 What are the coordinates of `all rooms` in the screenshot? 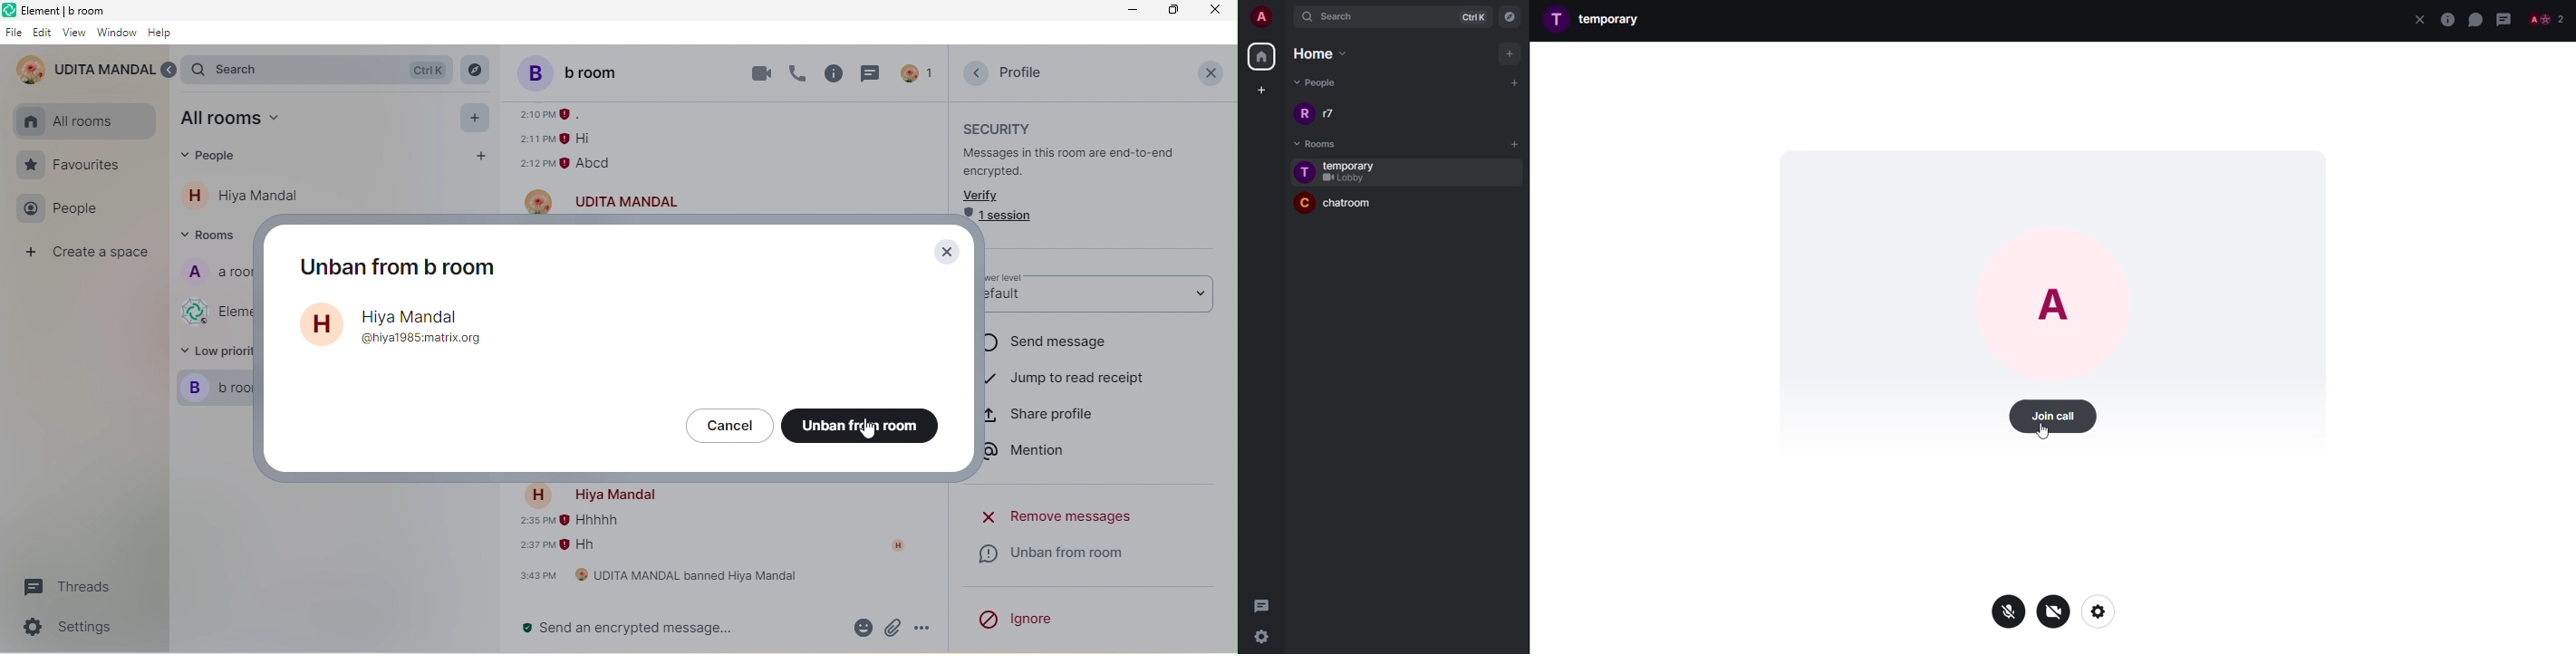 It's located at (69, 121).